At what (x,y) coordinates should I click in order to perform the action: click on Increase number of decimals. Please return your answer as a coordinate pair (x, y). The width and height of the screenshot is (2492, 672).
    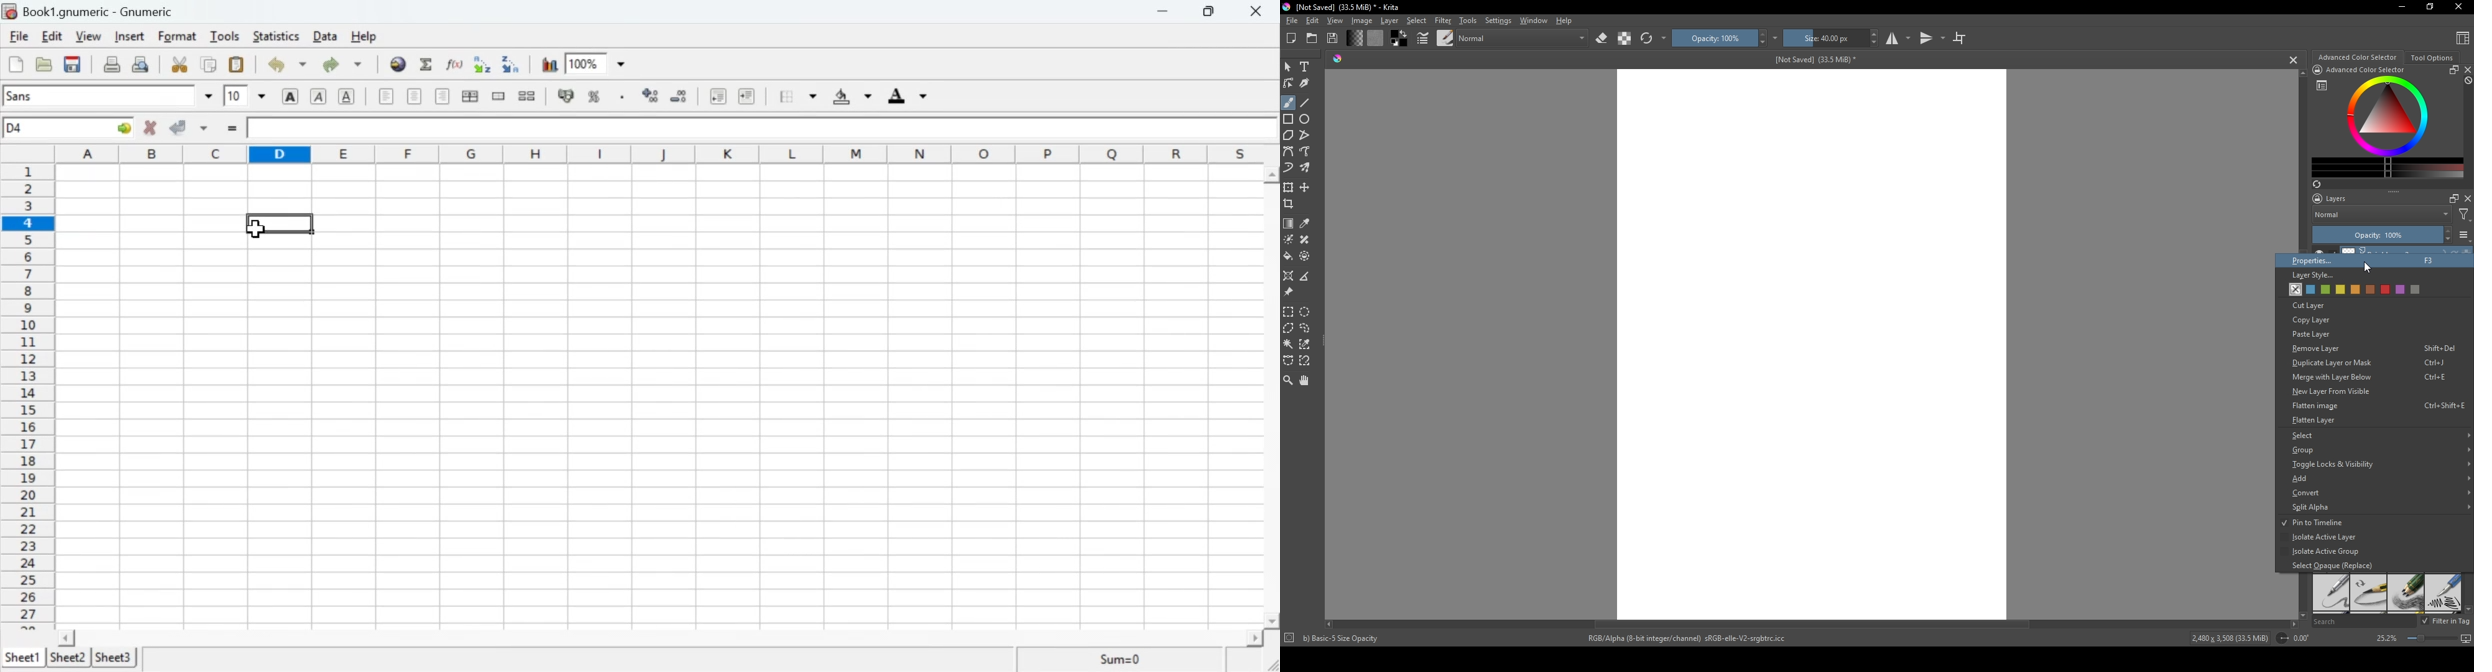
    Looking at the image, I should click on (652, 96).